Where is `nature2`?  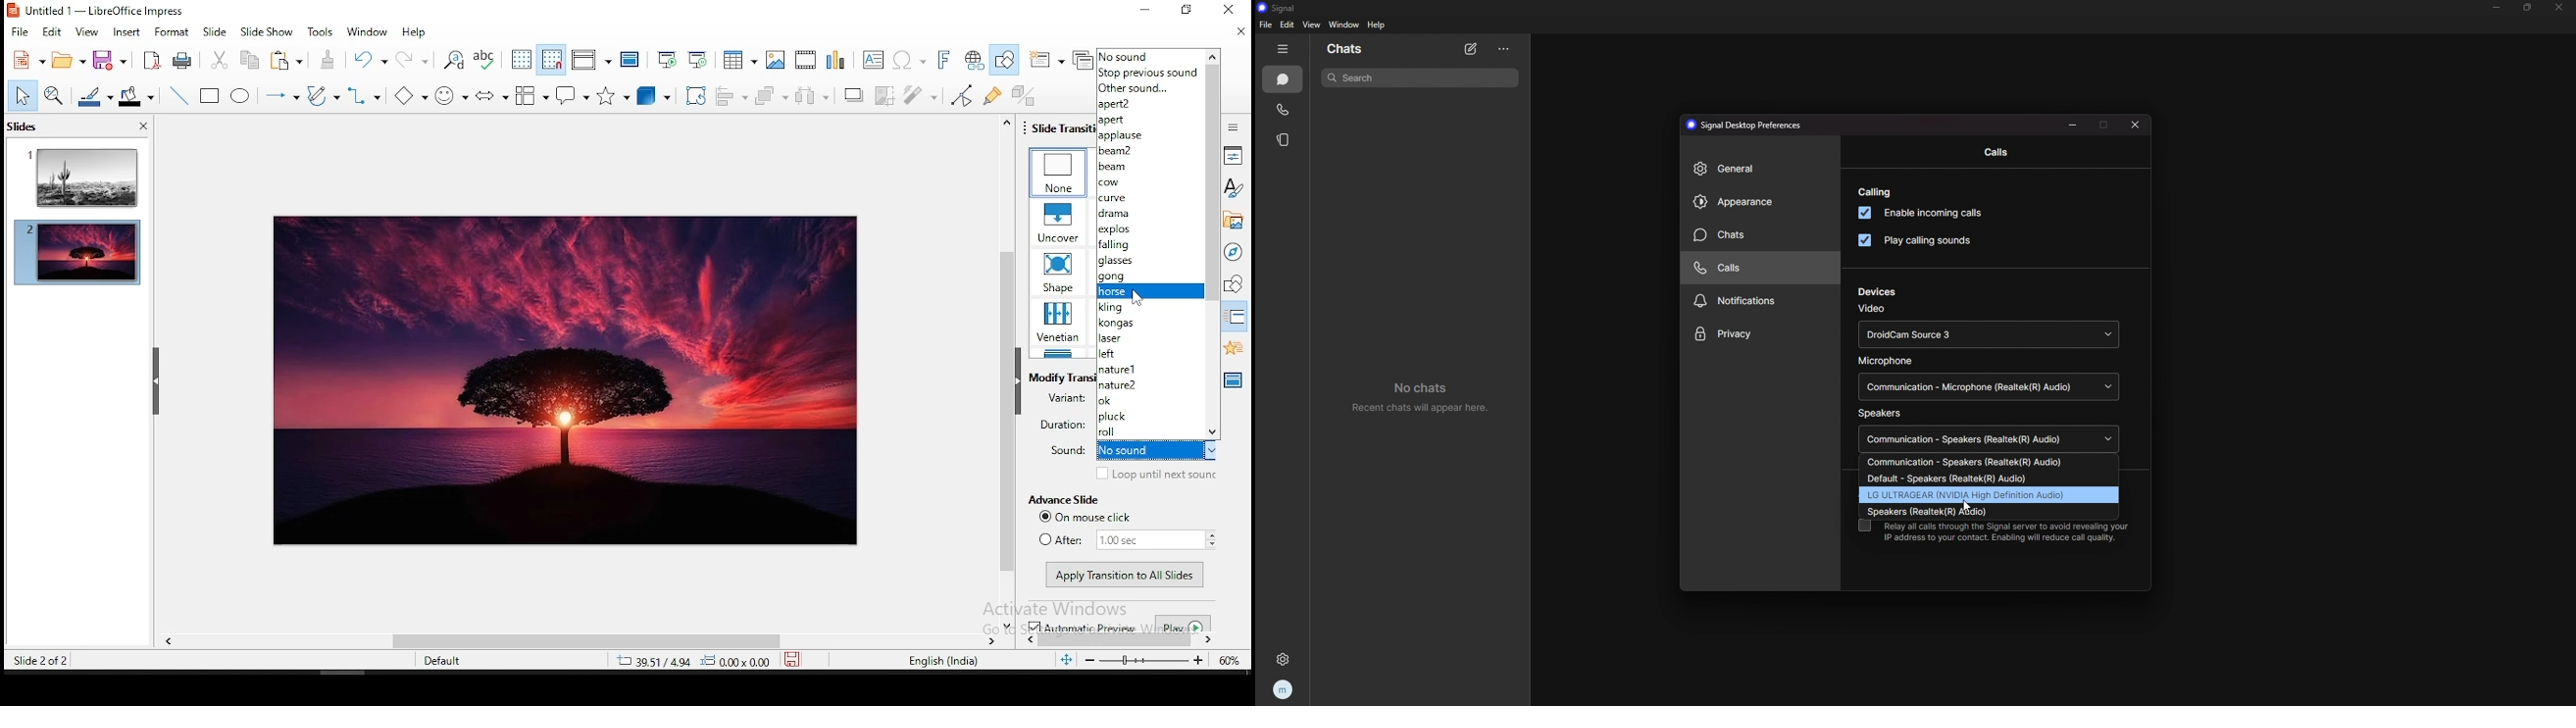 nature2 is located at coordinates (1150, 383).